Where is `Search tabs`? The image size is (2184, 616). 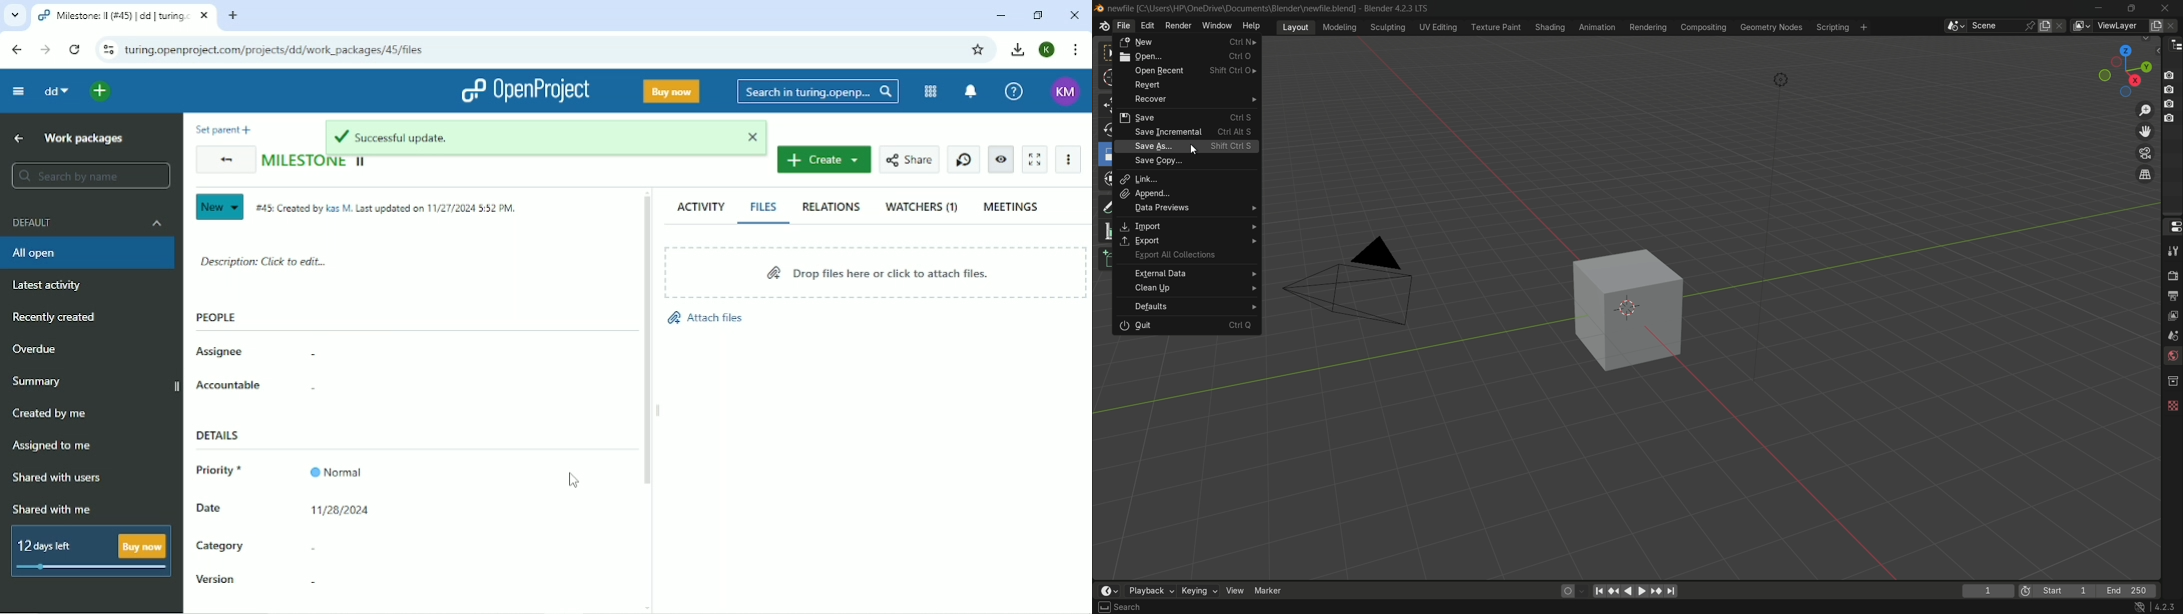
Search tabs is located at coordinates (15, 16).